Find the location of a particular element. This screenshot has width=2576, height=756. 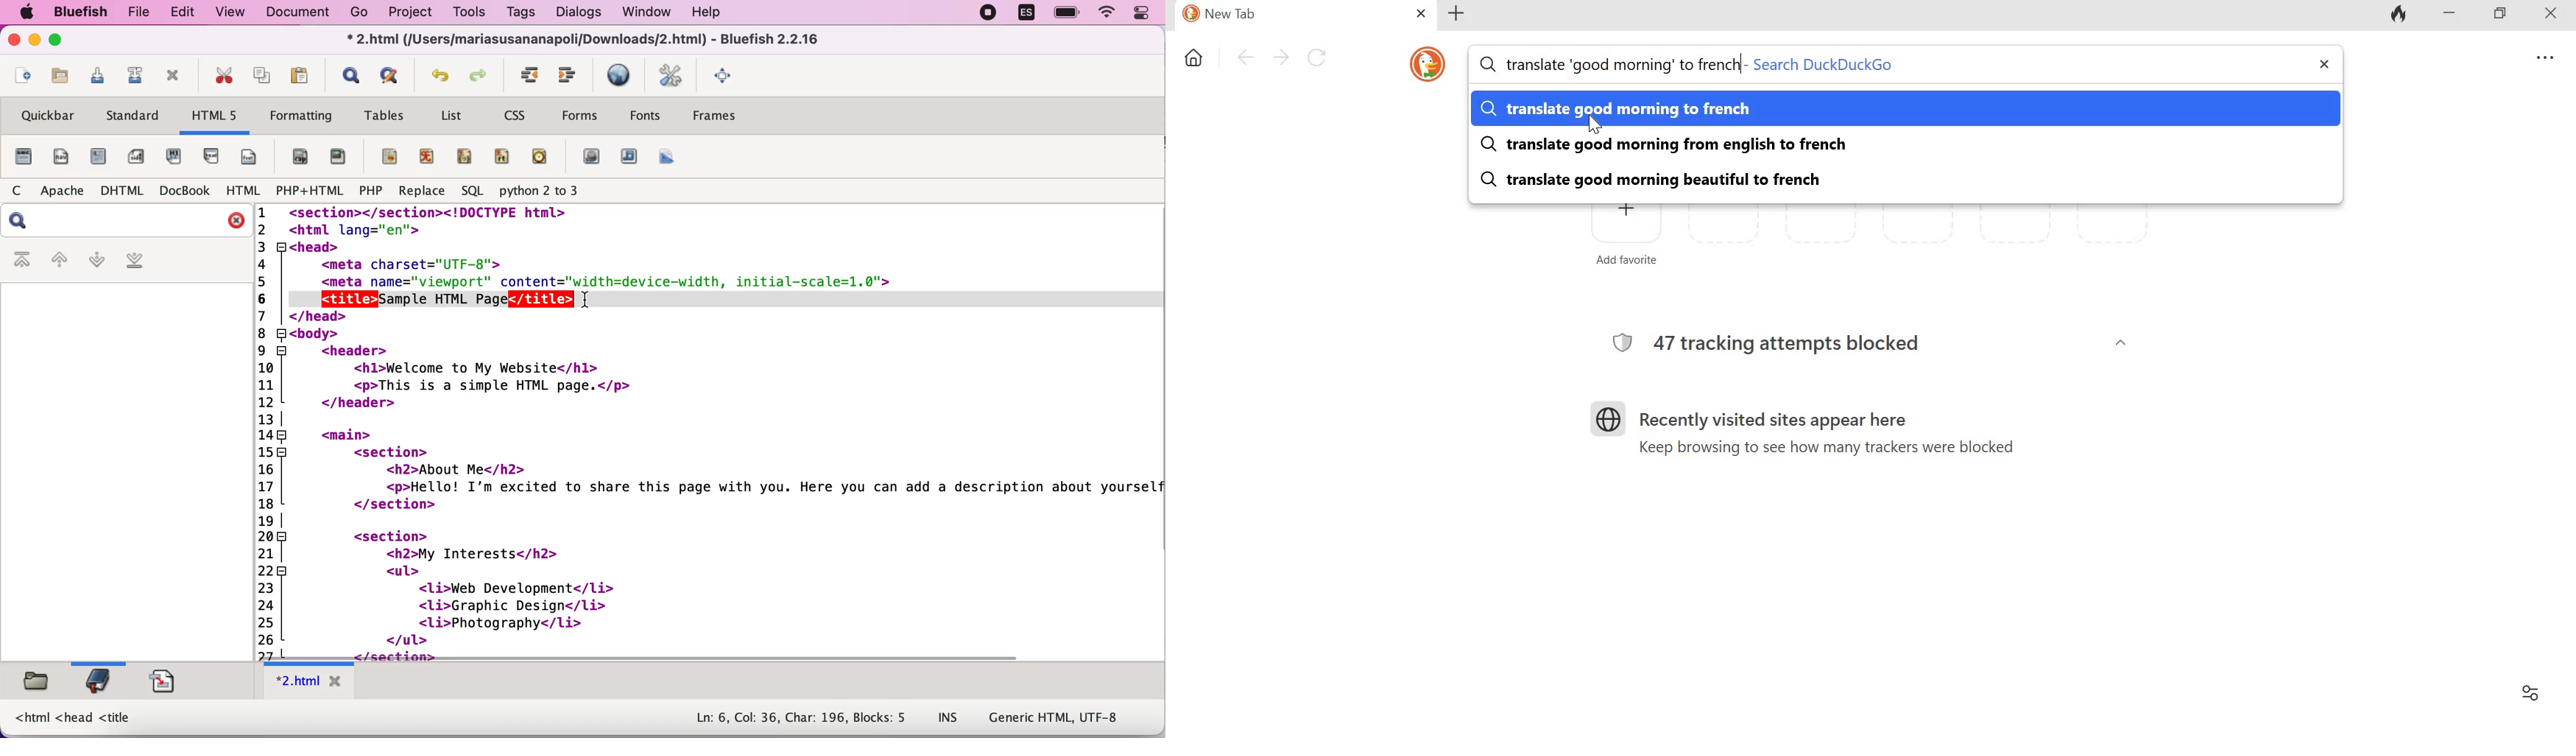

view is located at coordinates (233, 13).